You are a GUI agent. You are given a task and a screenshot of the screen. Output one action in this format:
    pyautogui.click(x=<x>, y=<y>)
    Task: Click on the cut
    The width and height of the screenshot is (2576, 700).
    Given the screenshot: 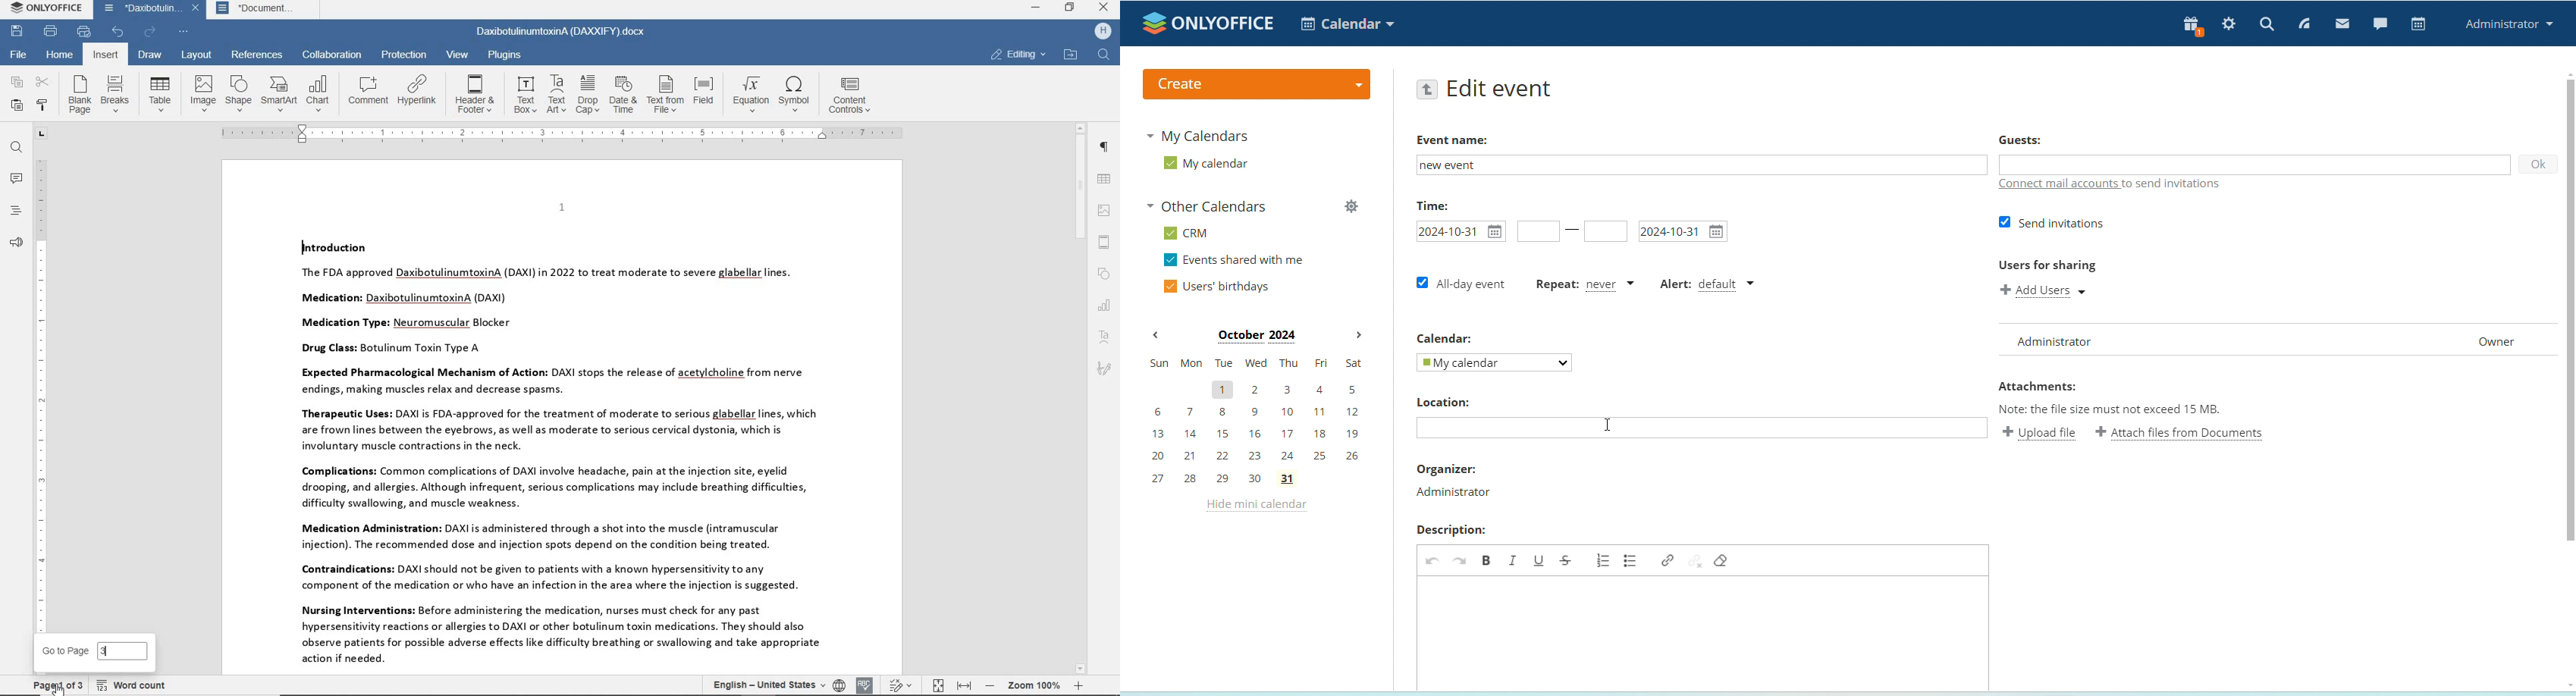 What is the action you would take?
    pyautogui.click(x=43, y=82)
    